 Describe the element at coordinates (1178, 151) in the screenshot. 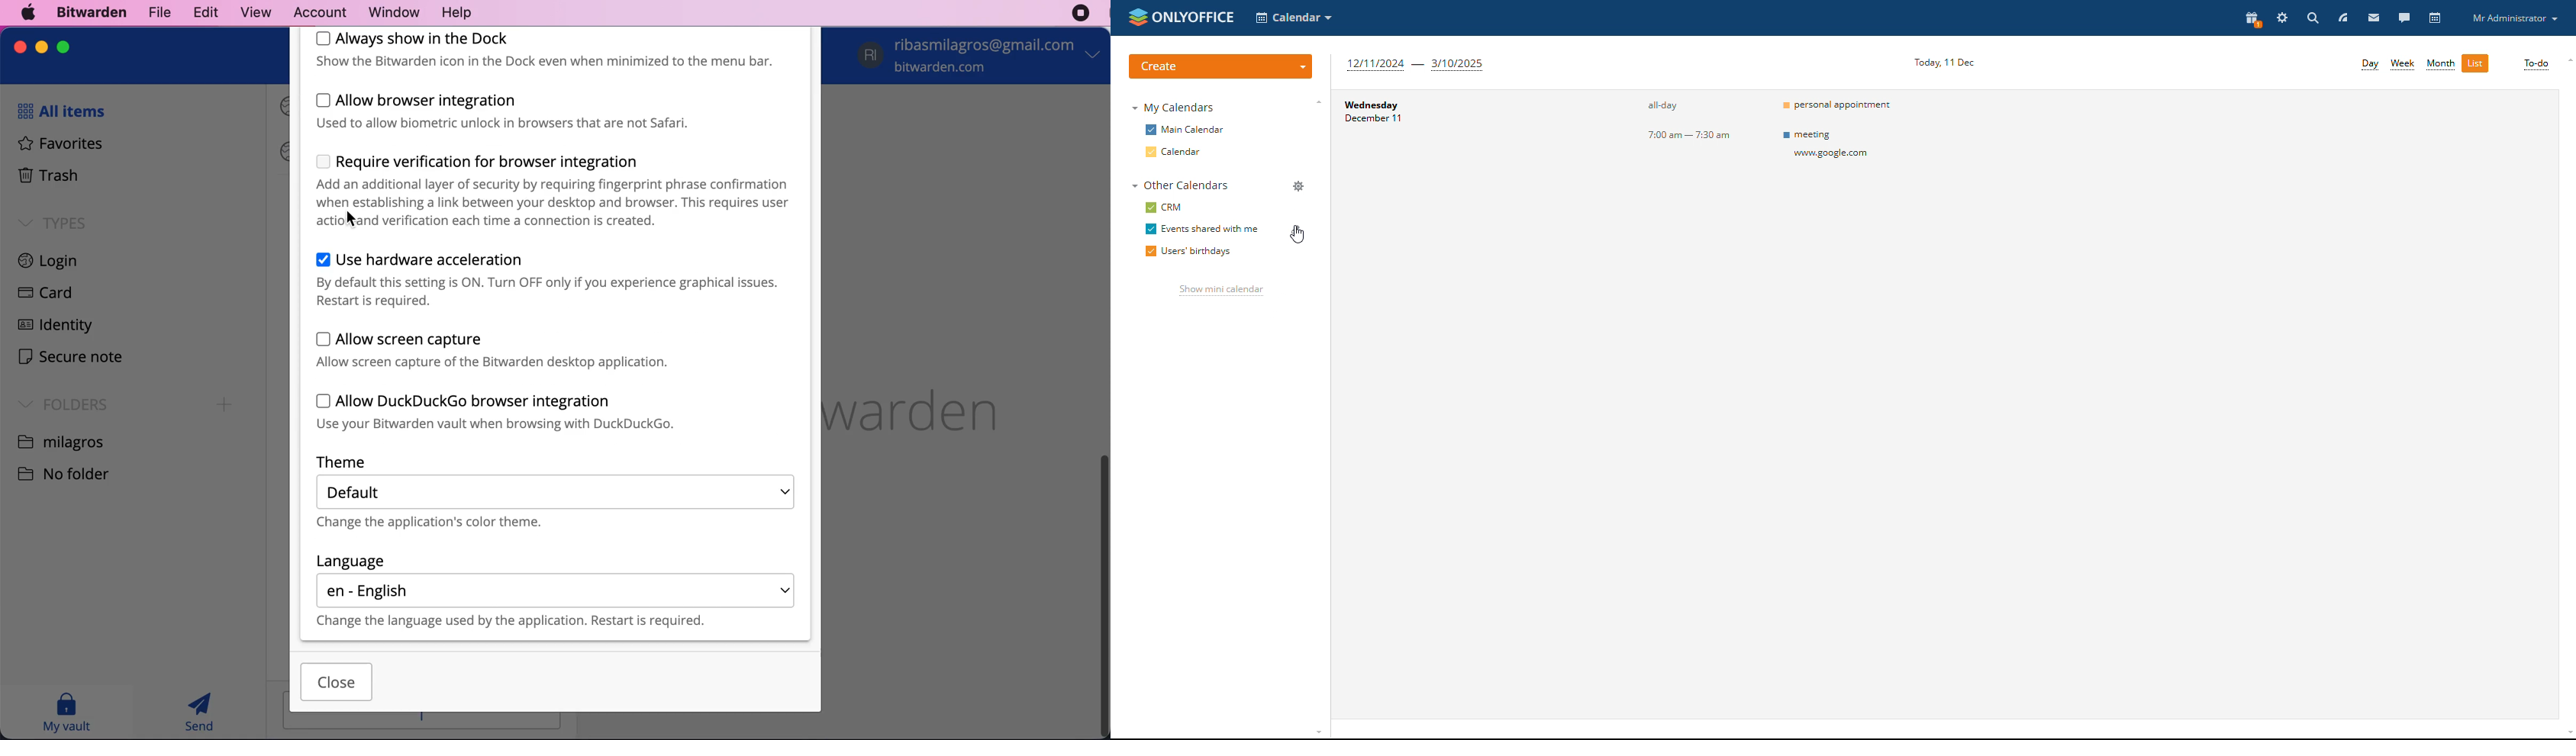

I see `calendar` at that location.